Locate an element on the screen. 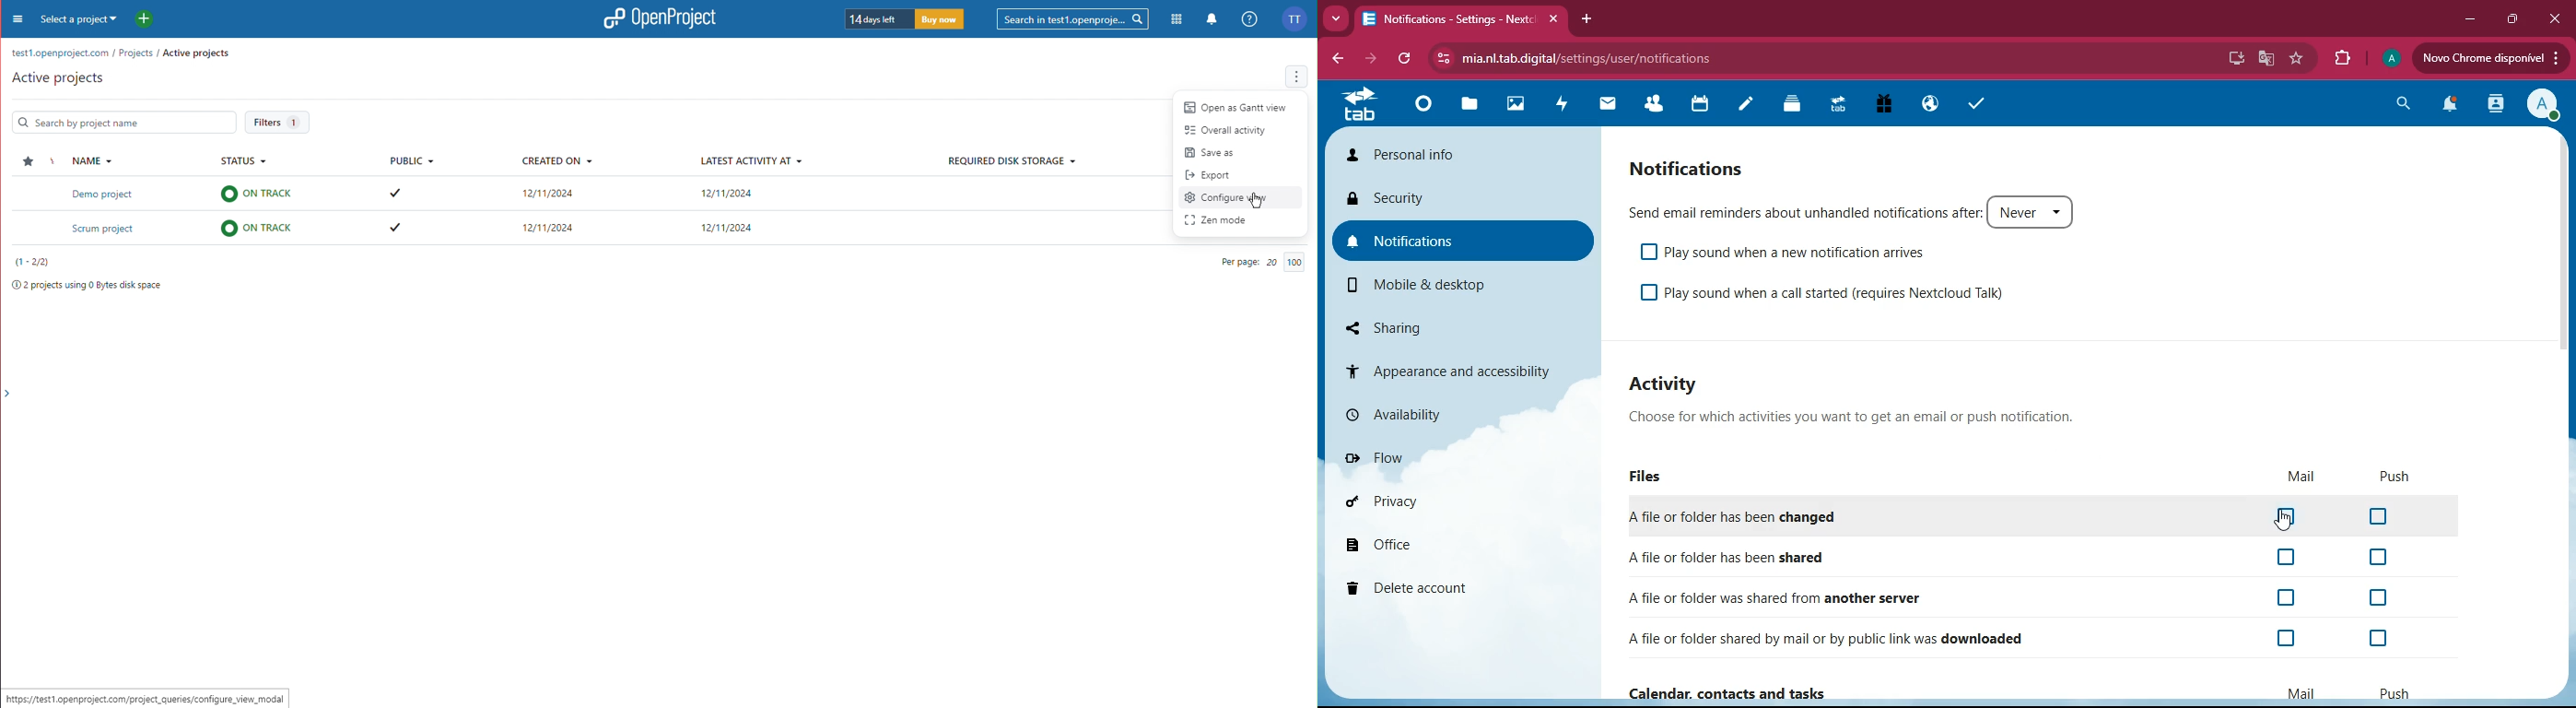  Project space is located at coordinates (101, 282).